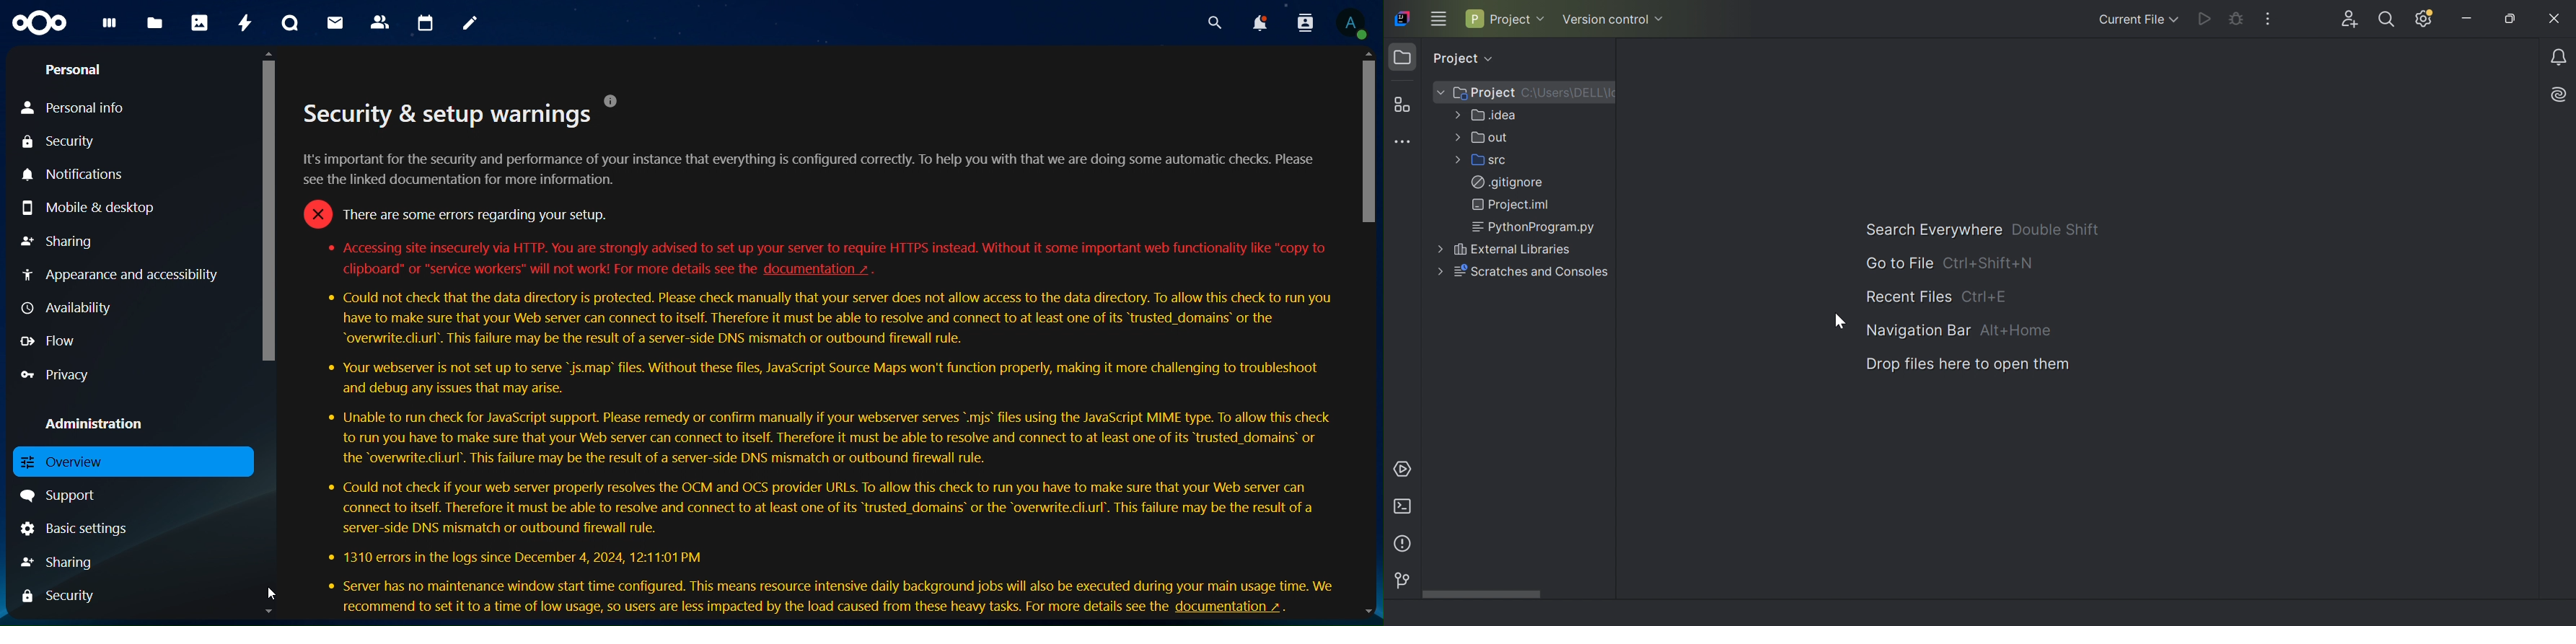 Image resolution: width=2576 pixels, height=644 pixels. What do you see at coordinates (60, 238) in the screenshot?
I see `sharing` at bounding box center [60, 238].